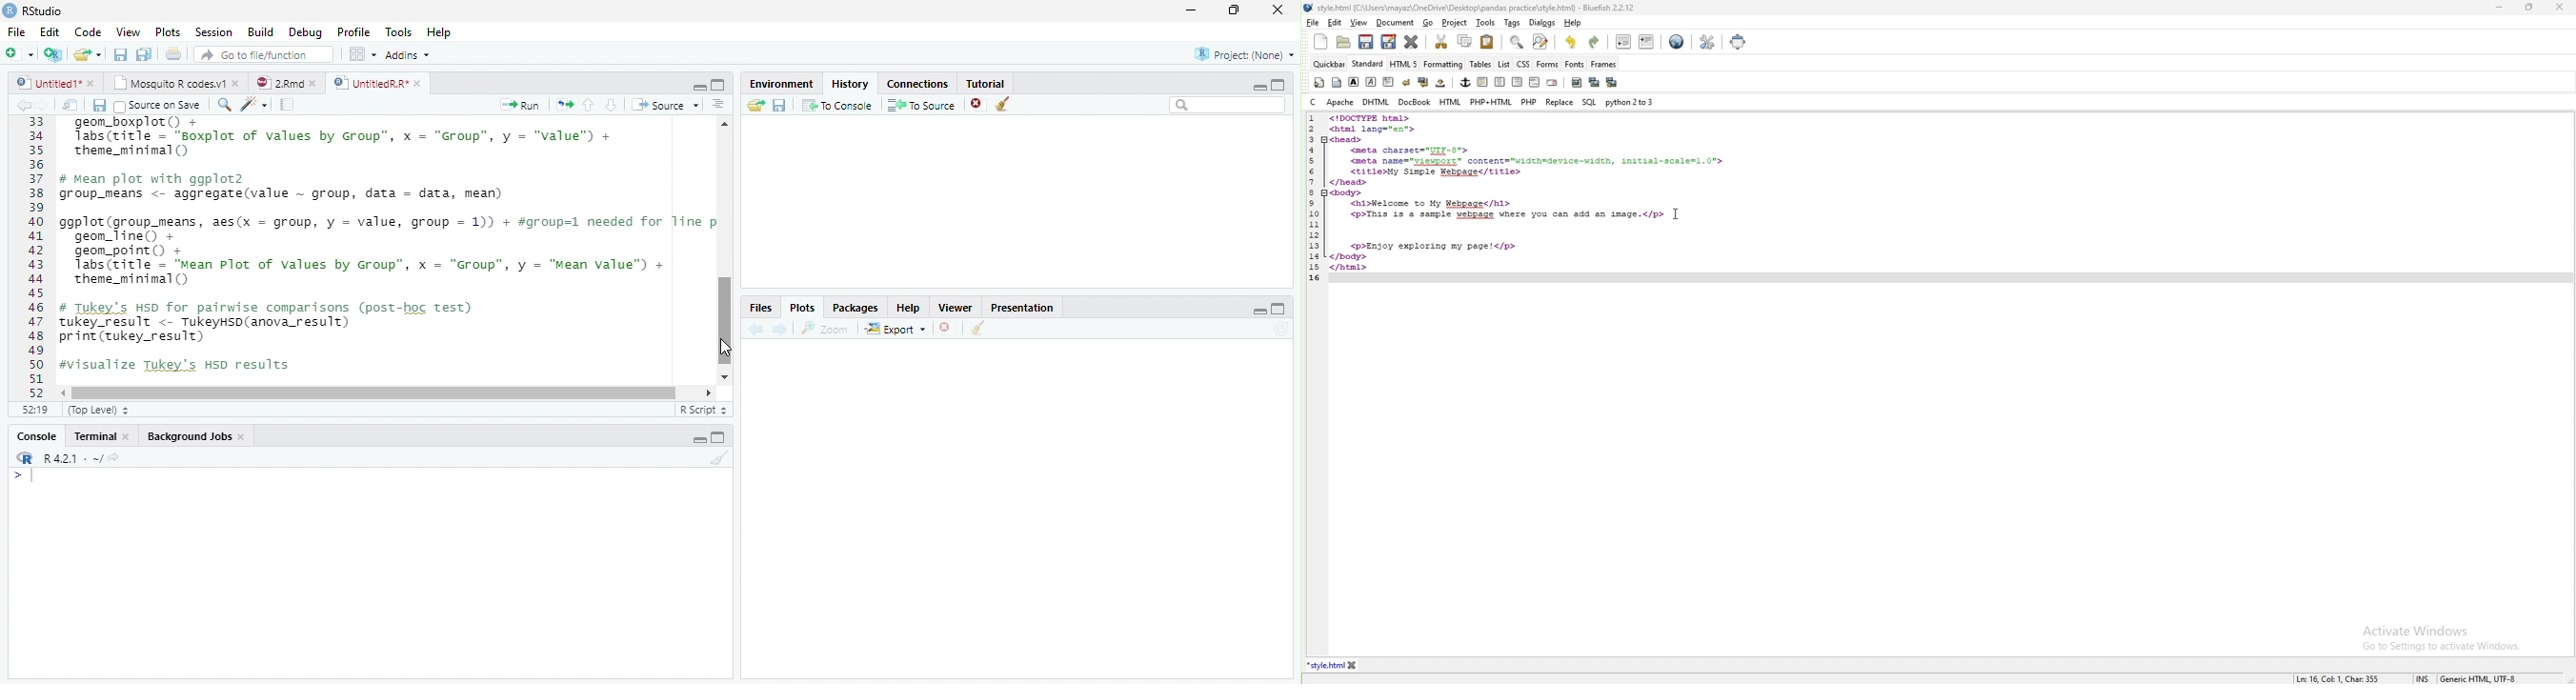  I want to click on html5, so click(1404, 64).